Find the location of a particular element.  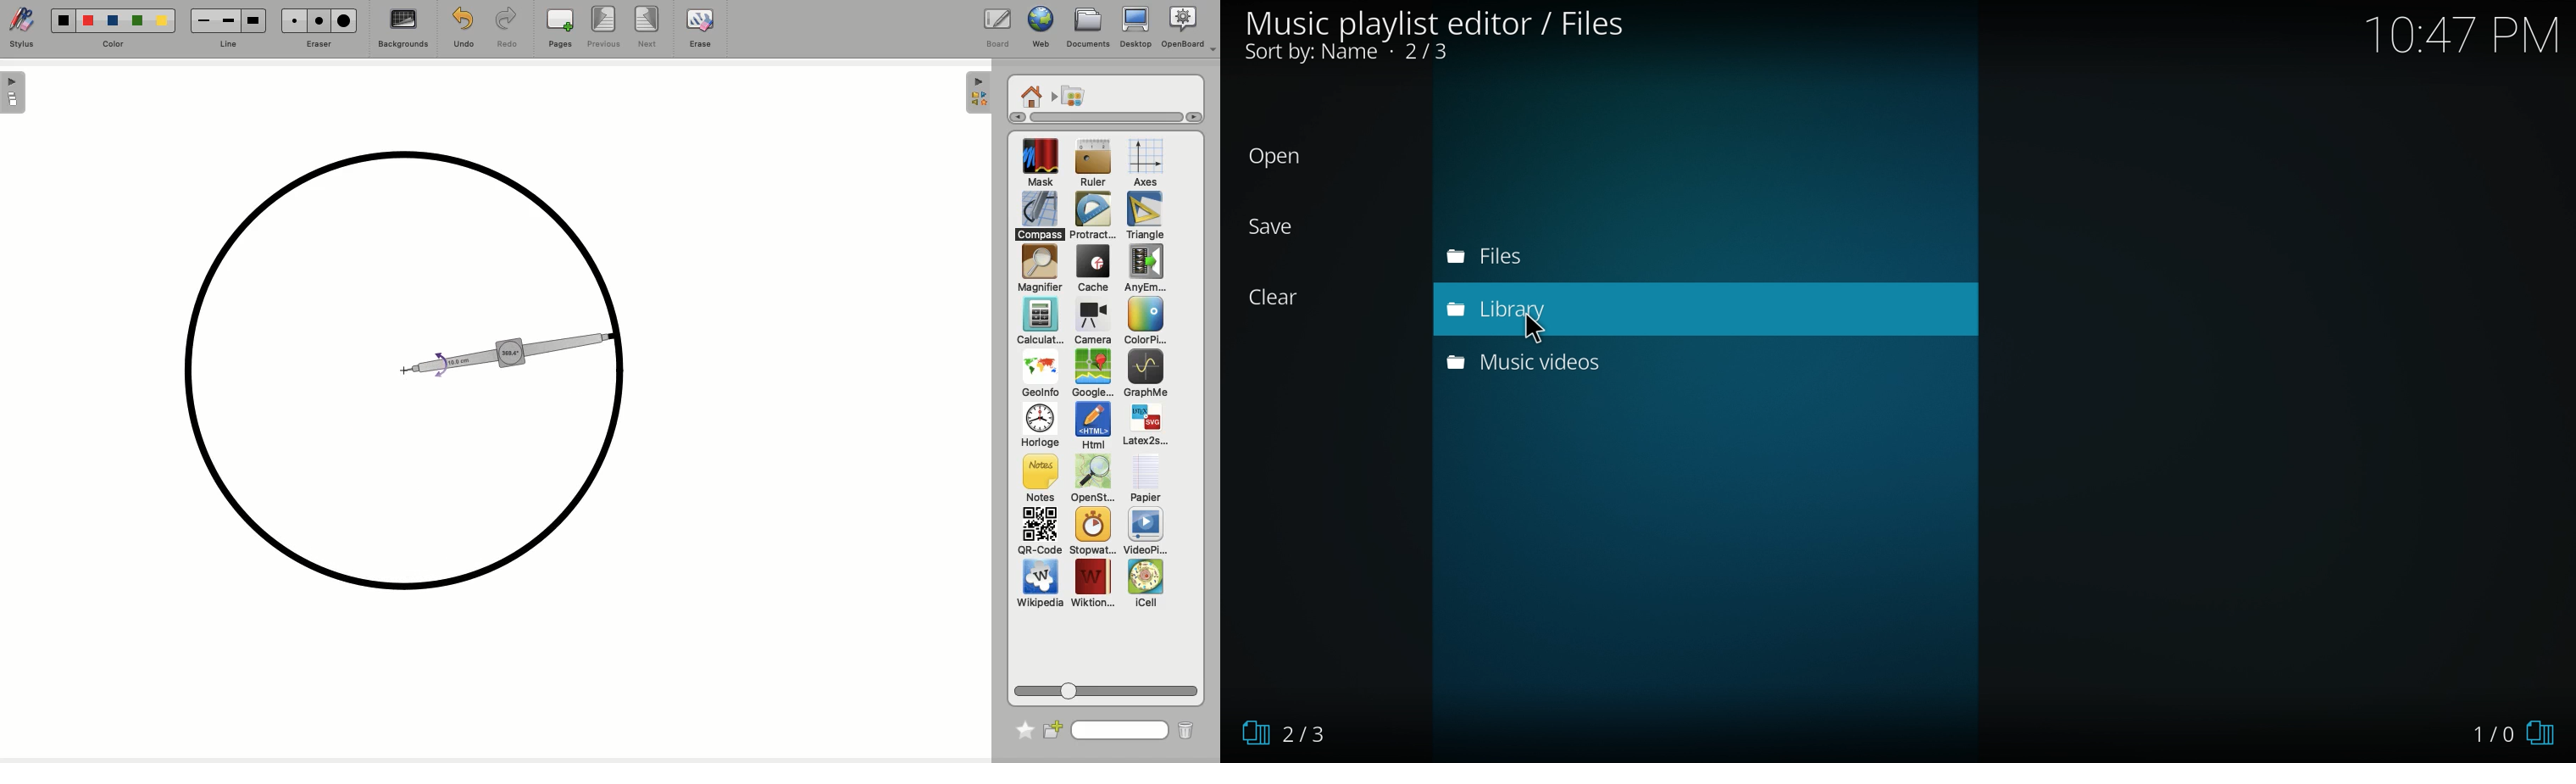

Web is located at coordinates (1038, 29).